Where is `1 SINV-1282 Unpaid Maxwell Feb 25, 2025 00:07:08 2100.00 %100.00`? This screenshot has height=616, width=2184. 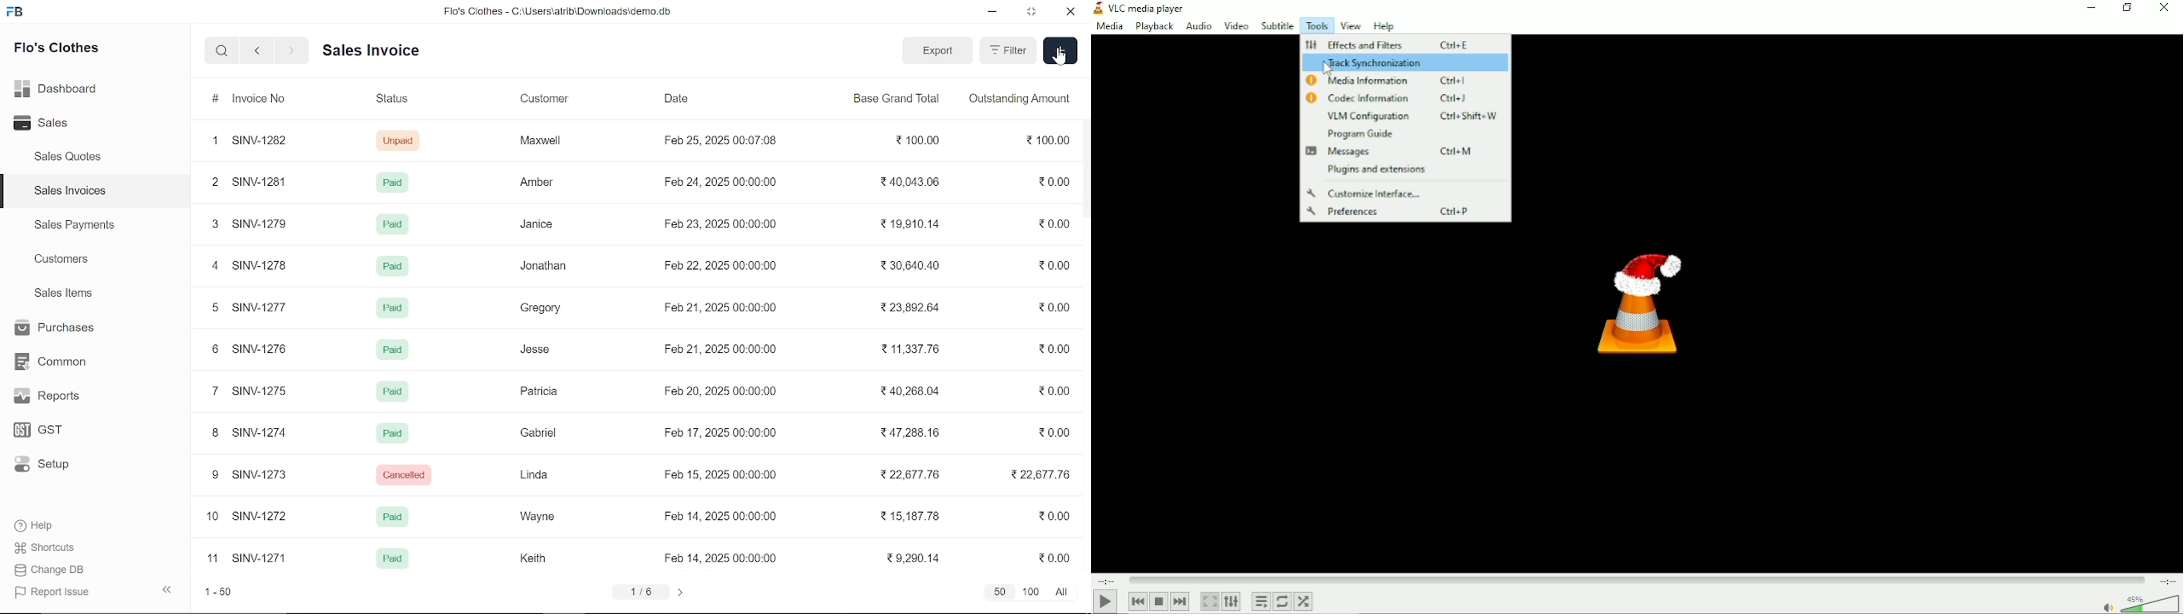
1 SINV-1282 Unpaid Maxwell Feb 25, 2025 00:07:08 2100.00 %100.00 is located at coordinates (638, 142).